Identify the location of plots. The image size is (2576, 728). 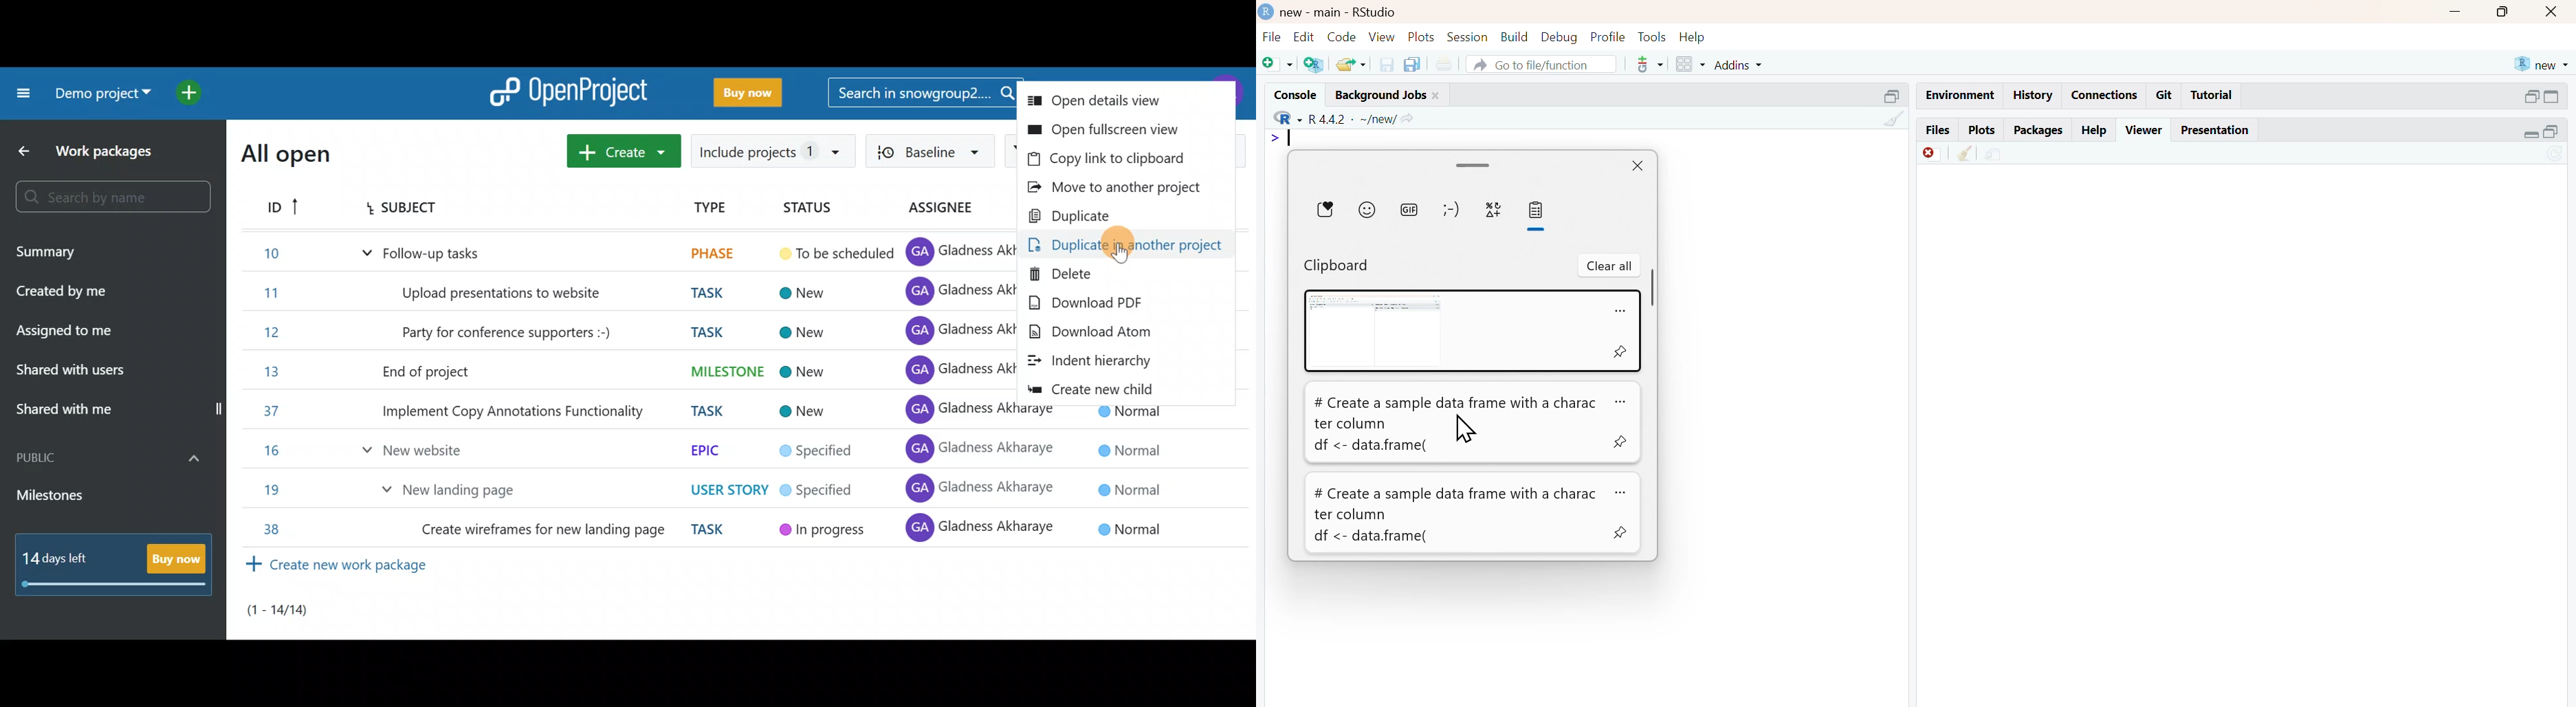
(1421, 37).